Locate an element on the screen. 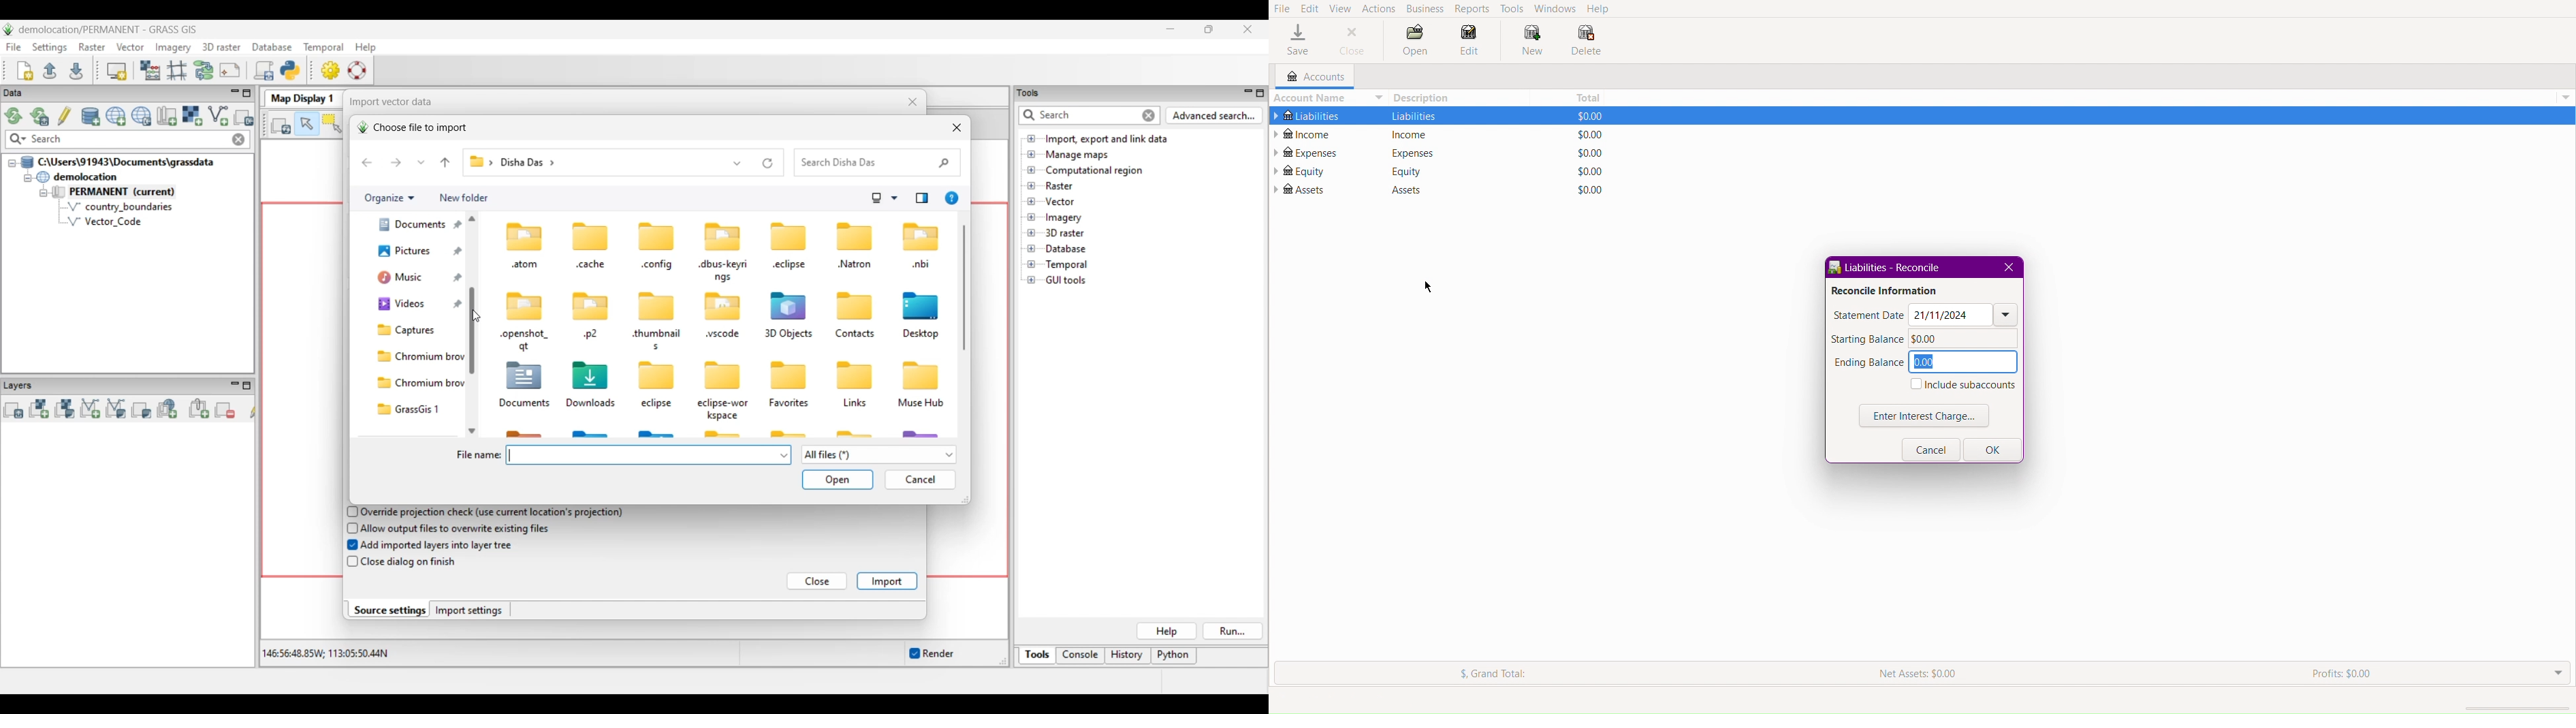 This screenshot has width=2576, height=728. Save is located at coordinates (1292, 42).